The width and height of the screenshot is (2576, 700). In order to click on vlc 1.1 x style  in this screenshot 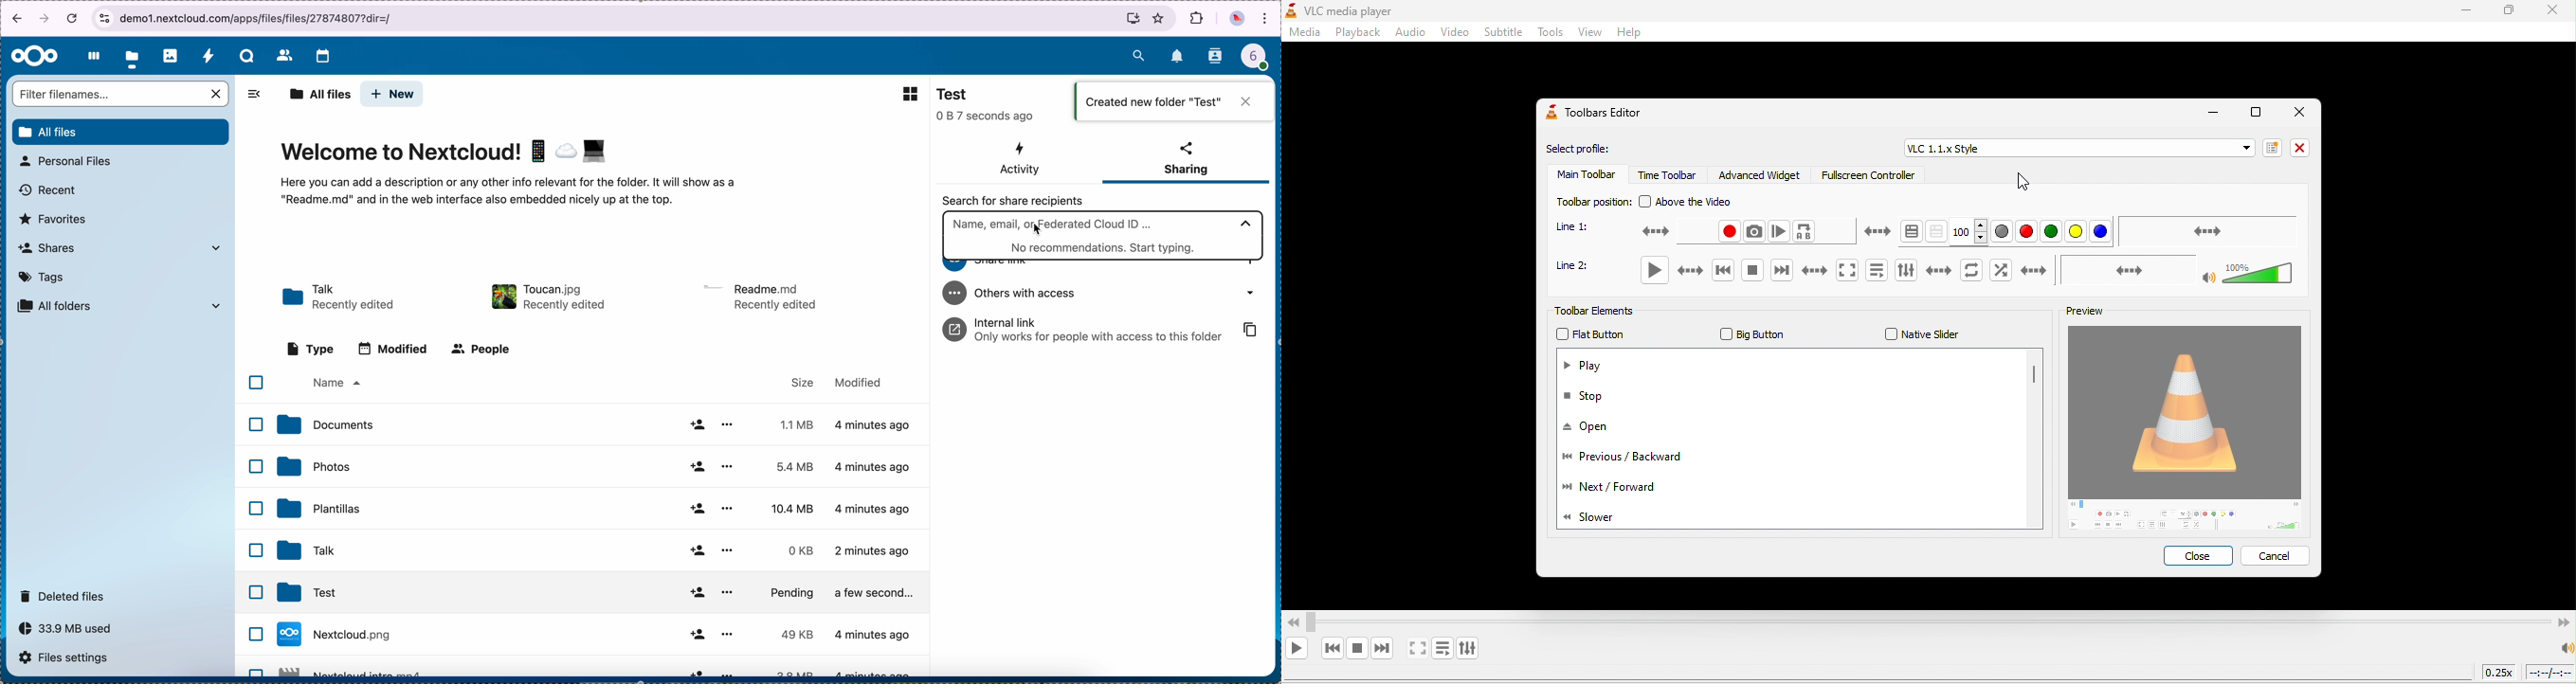, I will do `click(2076, 149)`.